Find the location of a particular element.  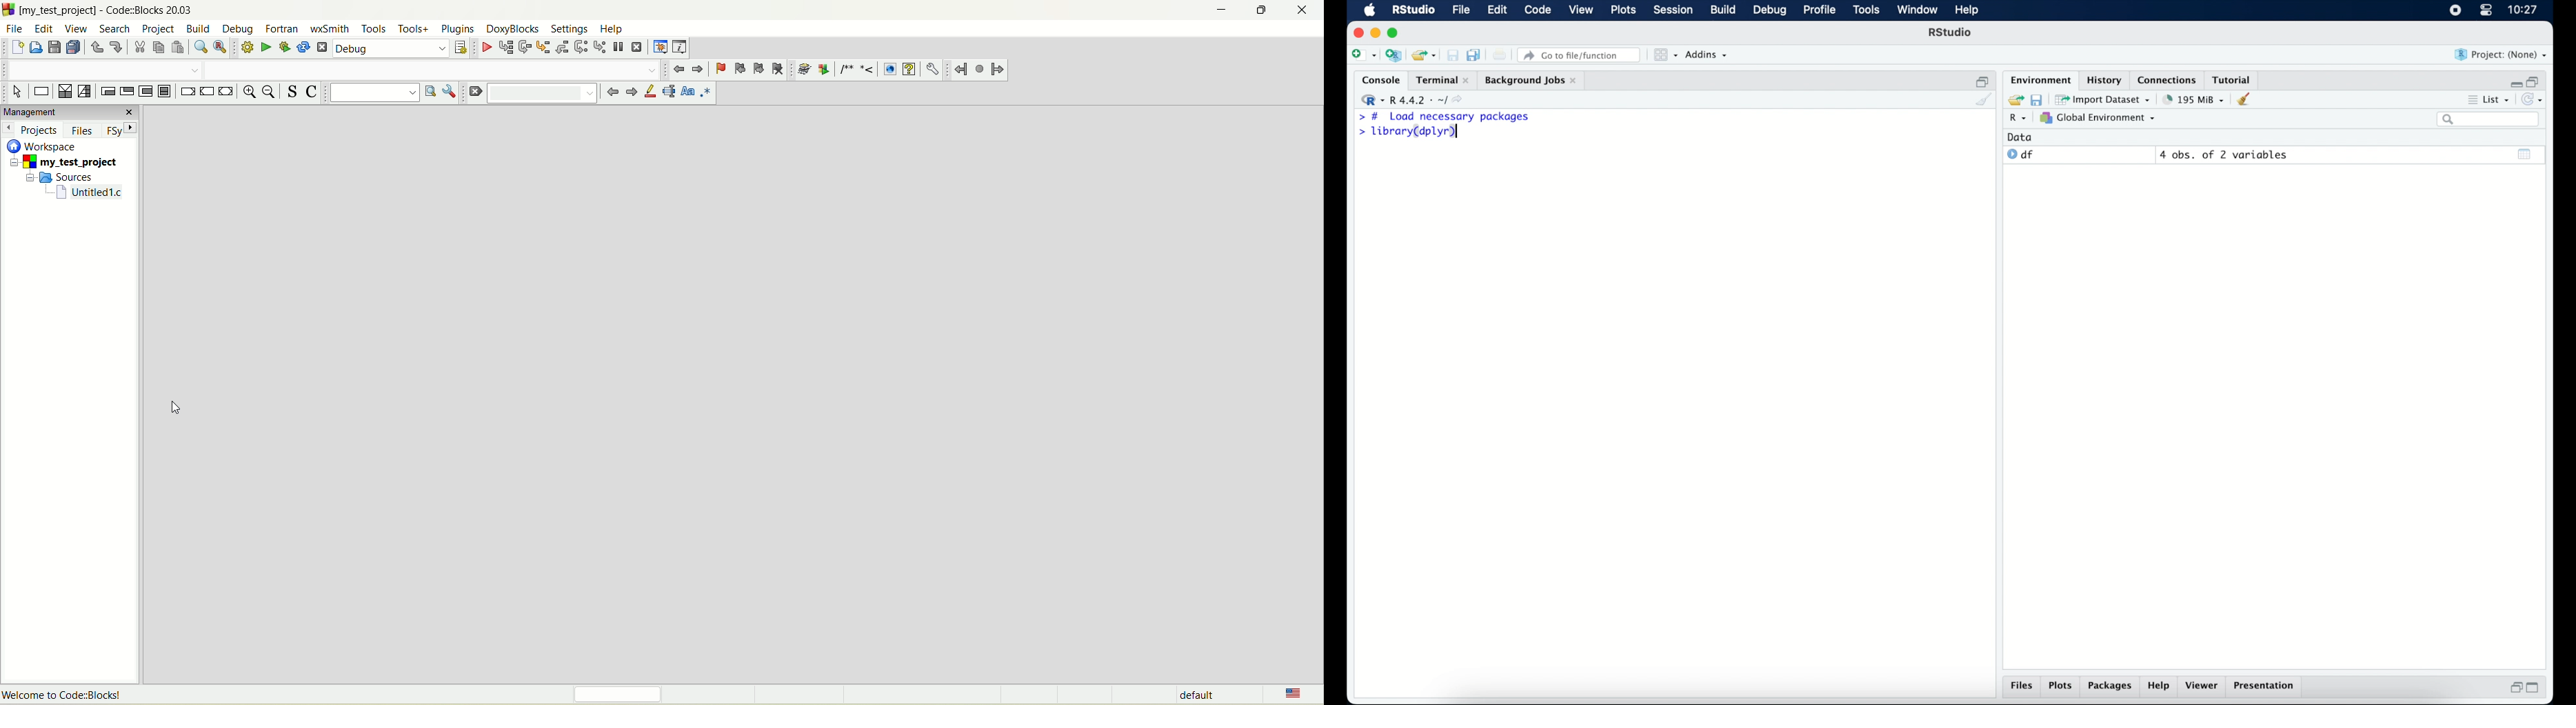

plots is located at coordinates (1625, 11).